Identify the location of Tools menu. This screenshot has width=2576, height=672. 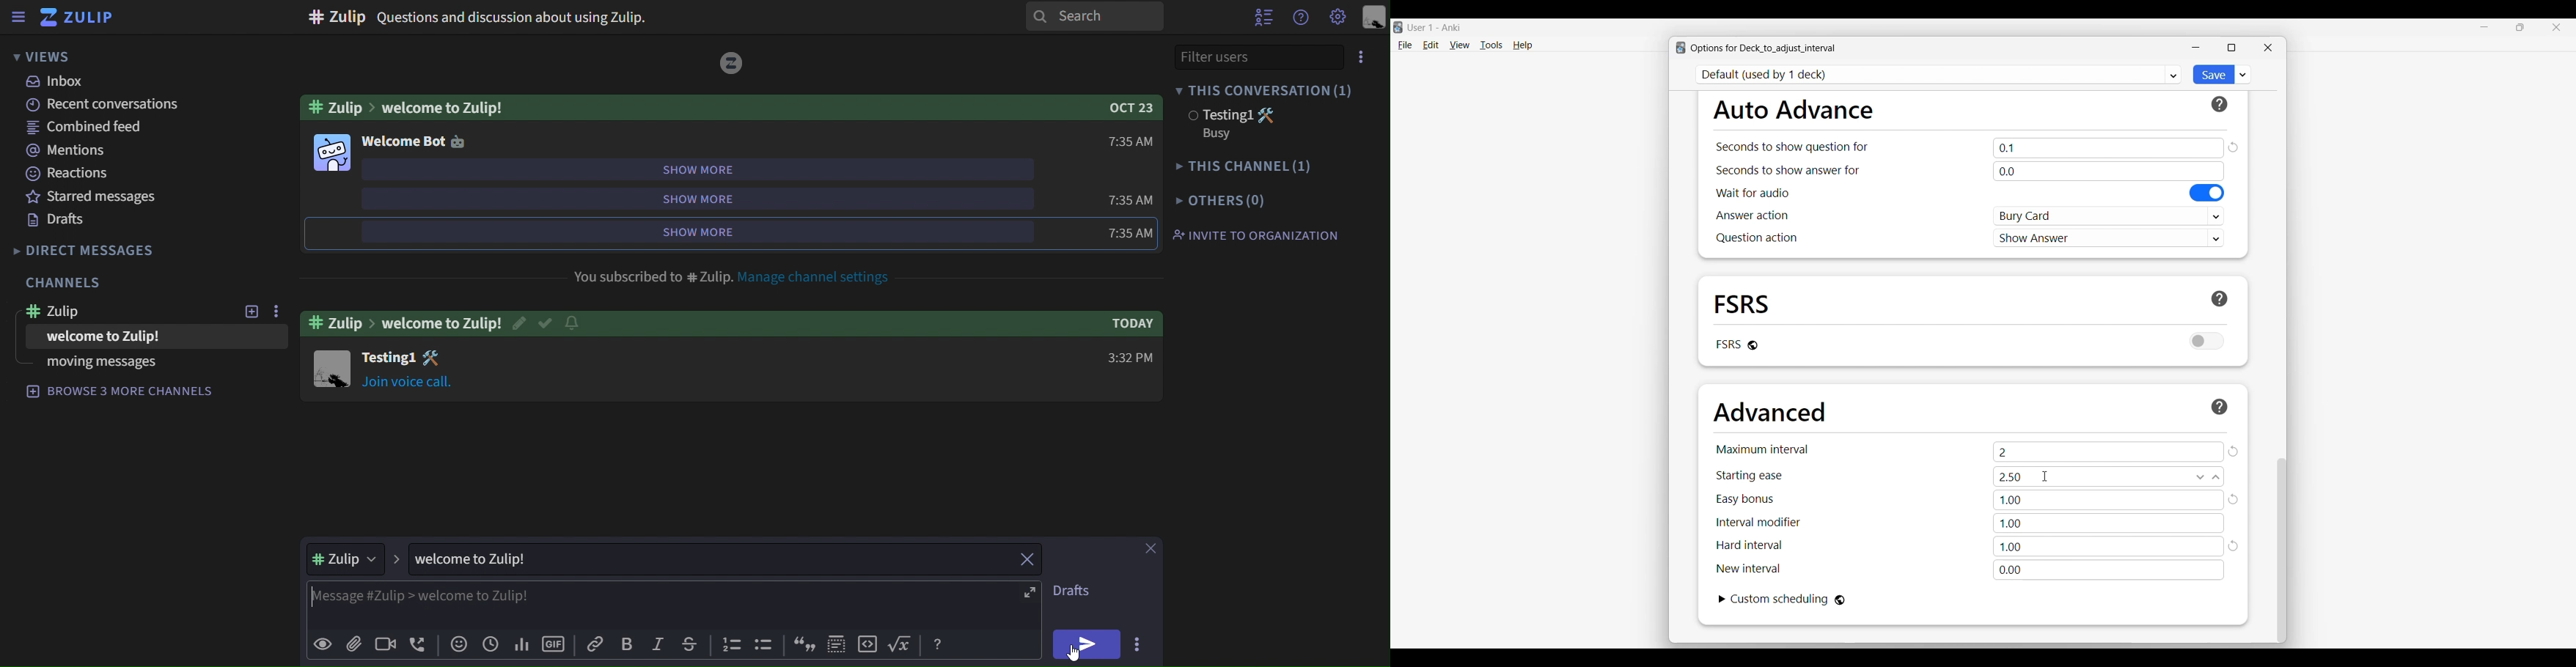
(1492, 45).